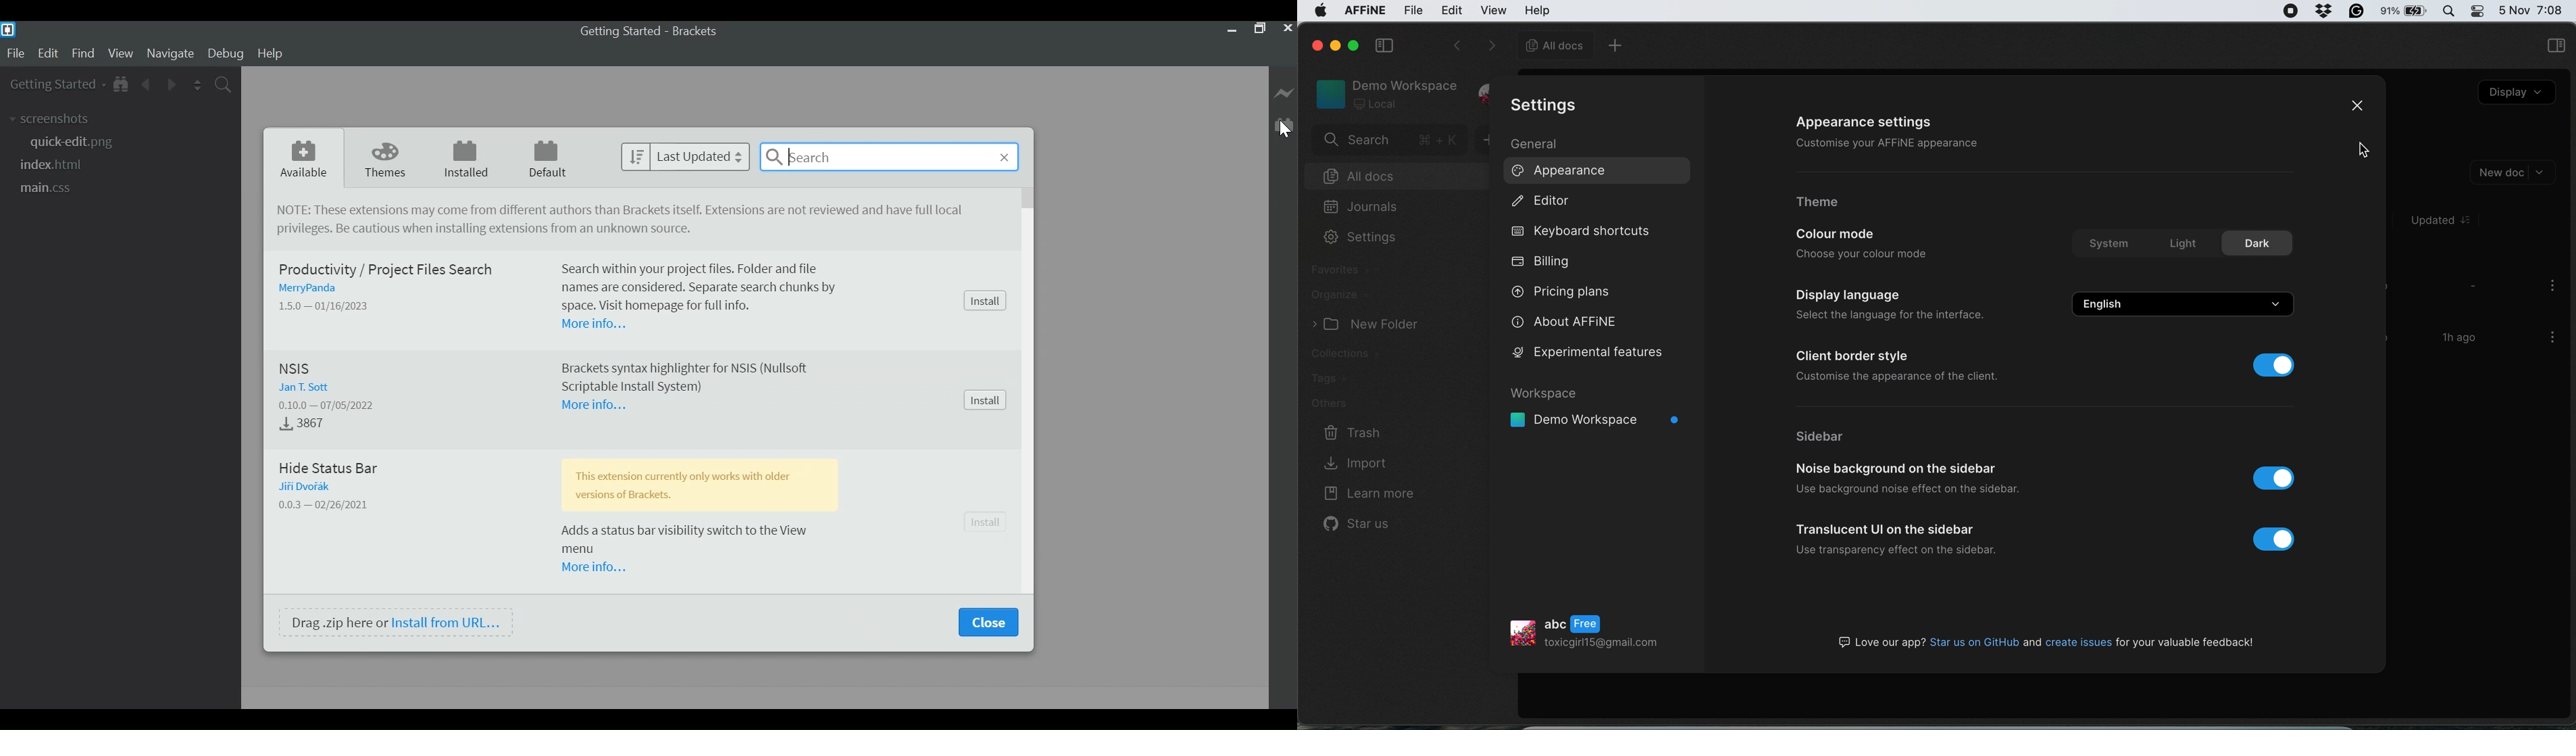  I want to click on settings, so click(1548, 106).